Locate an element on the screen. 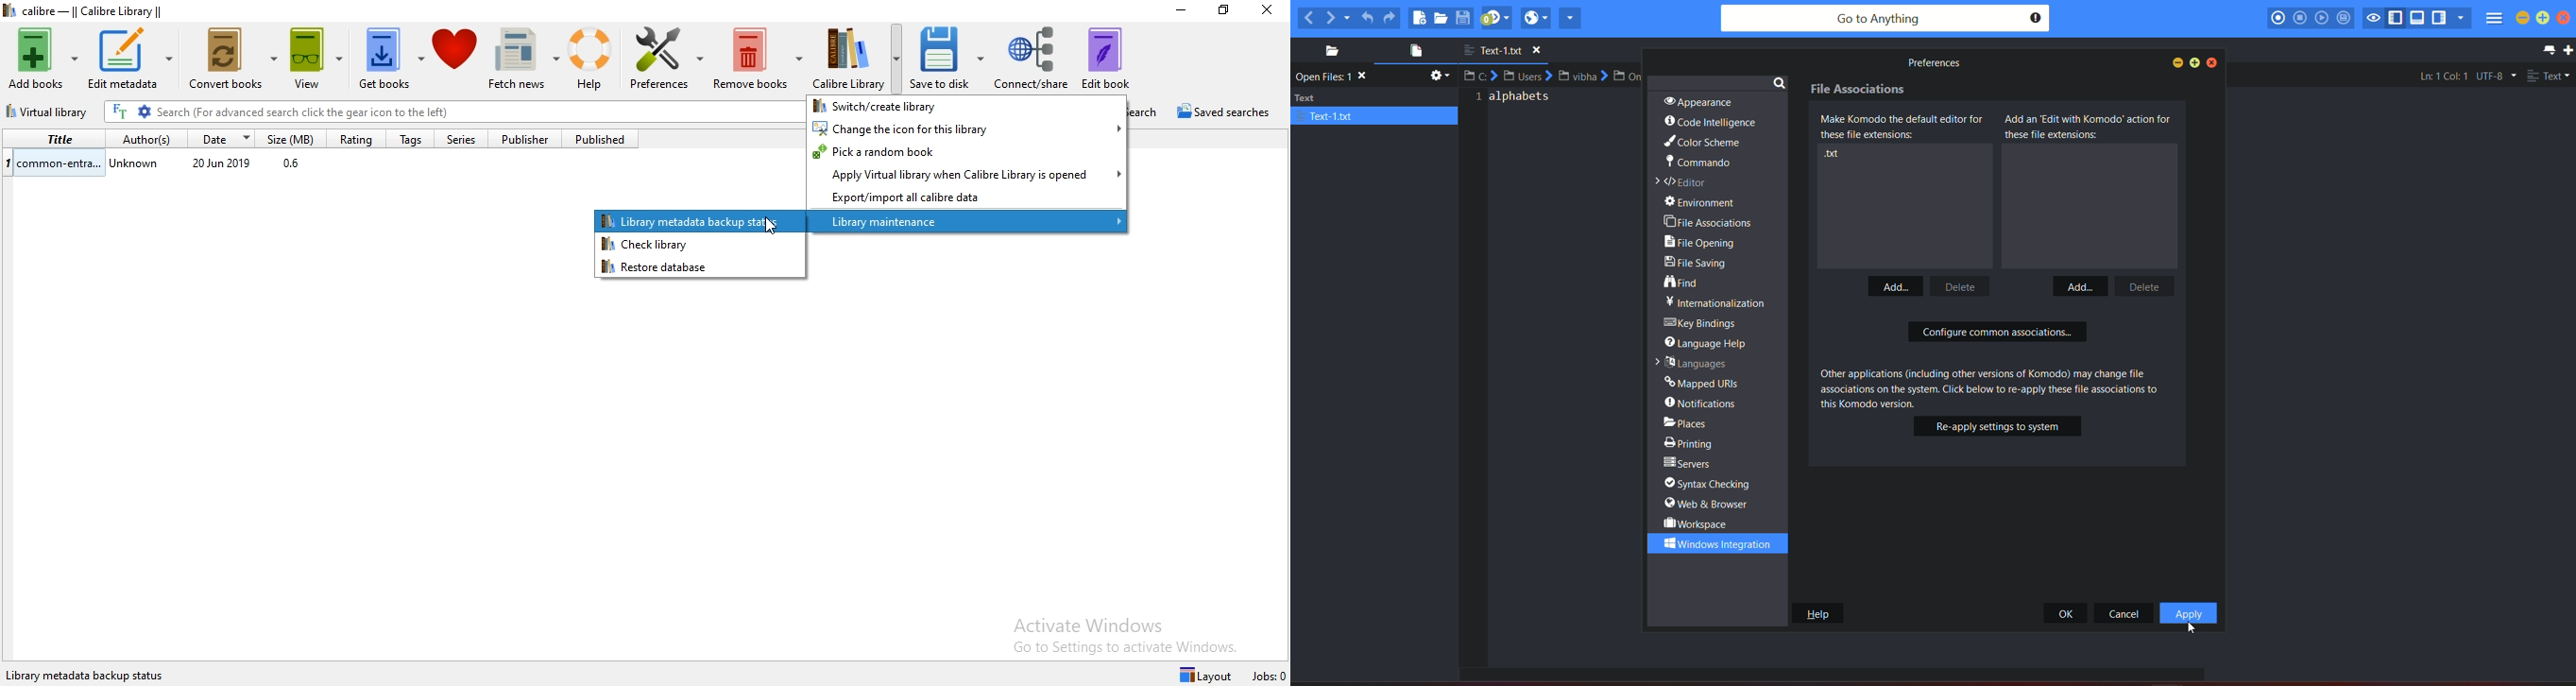 This screenshot has height=700, width=2576. Open files is located at coordinates (1335, 77).